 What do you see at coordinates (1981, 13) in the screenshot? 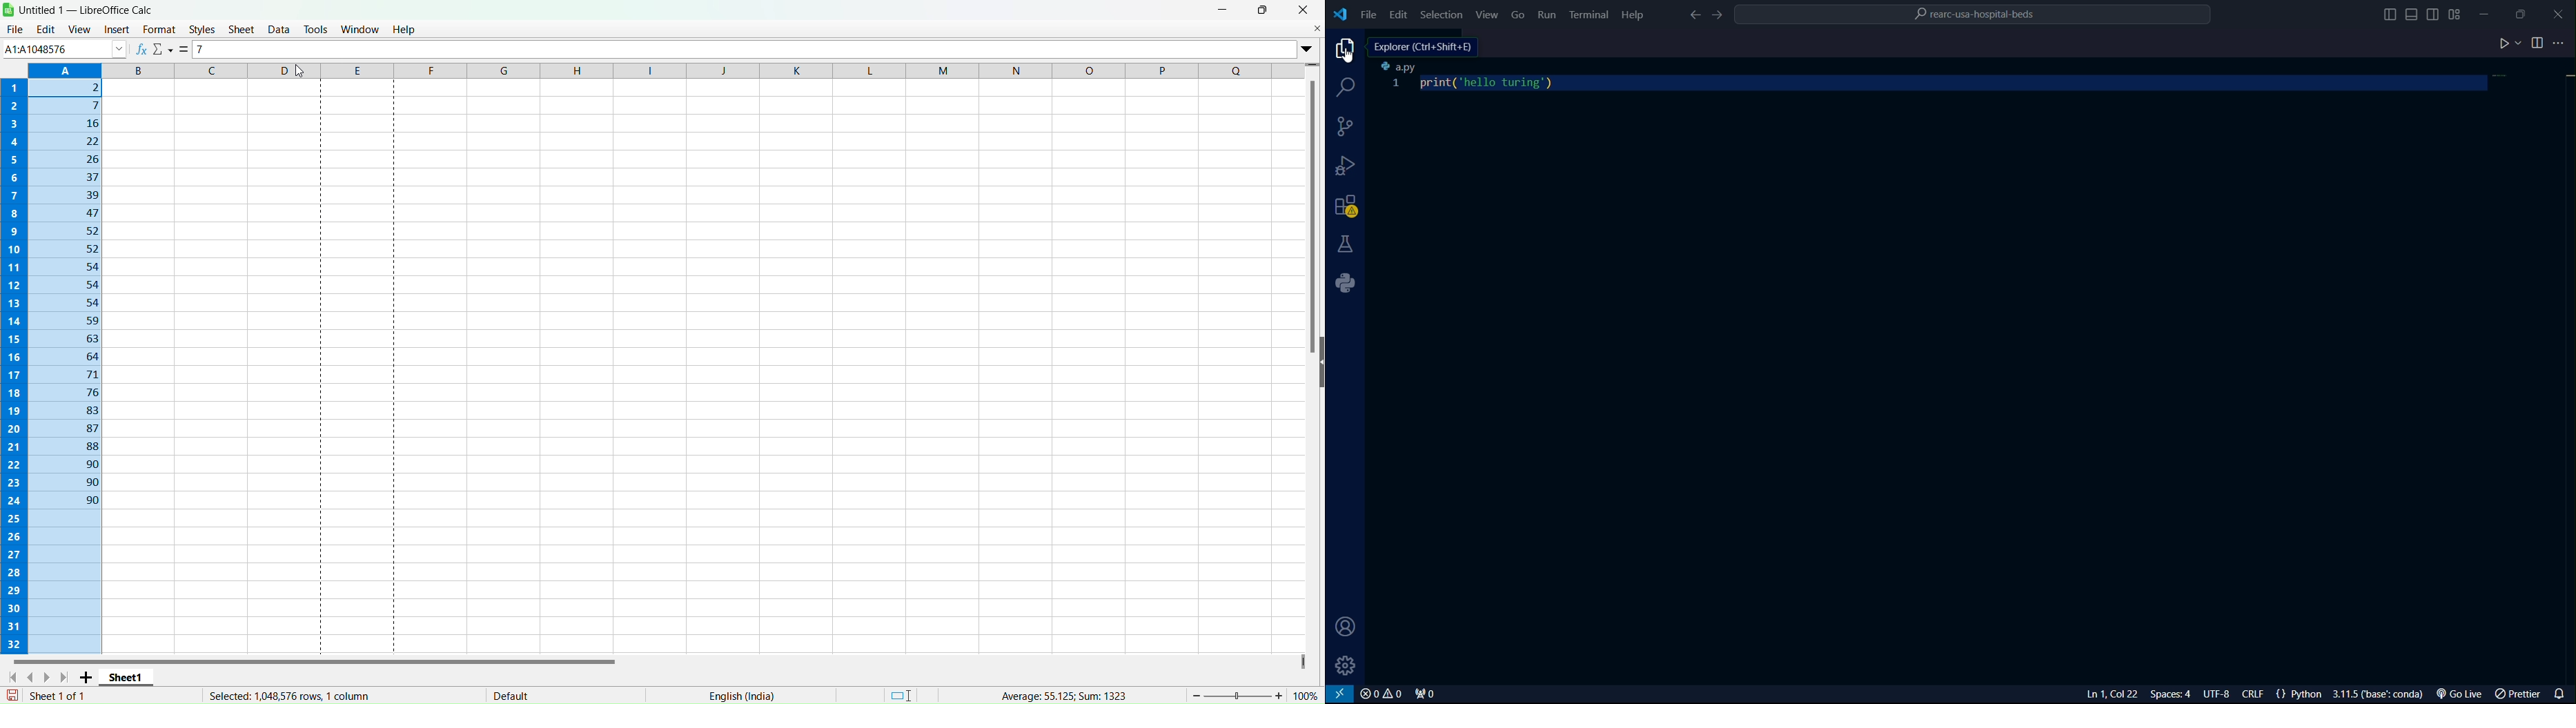
I see ` rearc-usa-hospital-beds` at bounding box center [1981, 13].